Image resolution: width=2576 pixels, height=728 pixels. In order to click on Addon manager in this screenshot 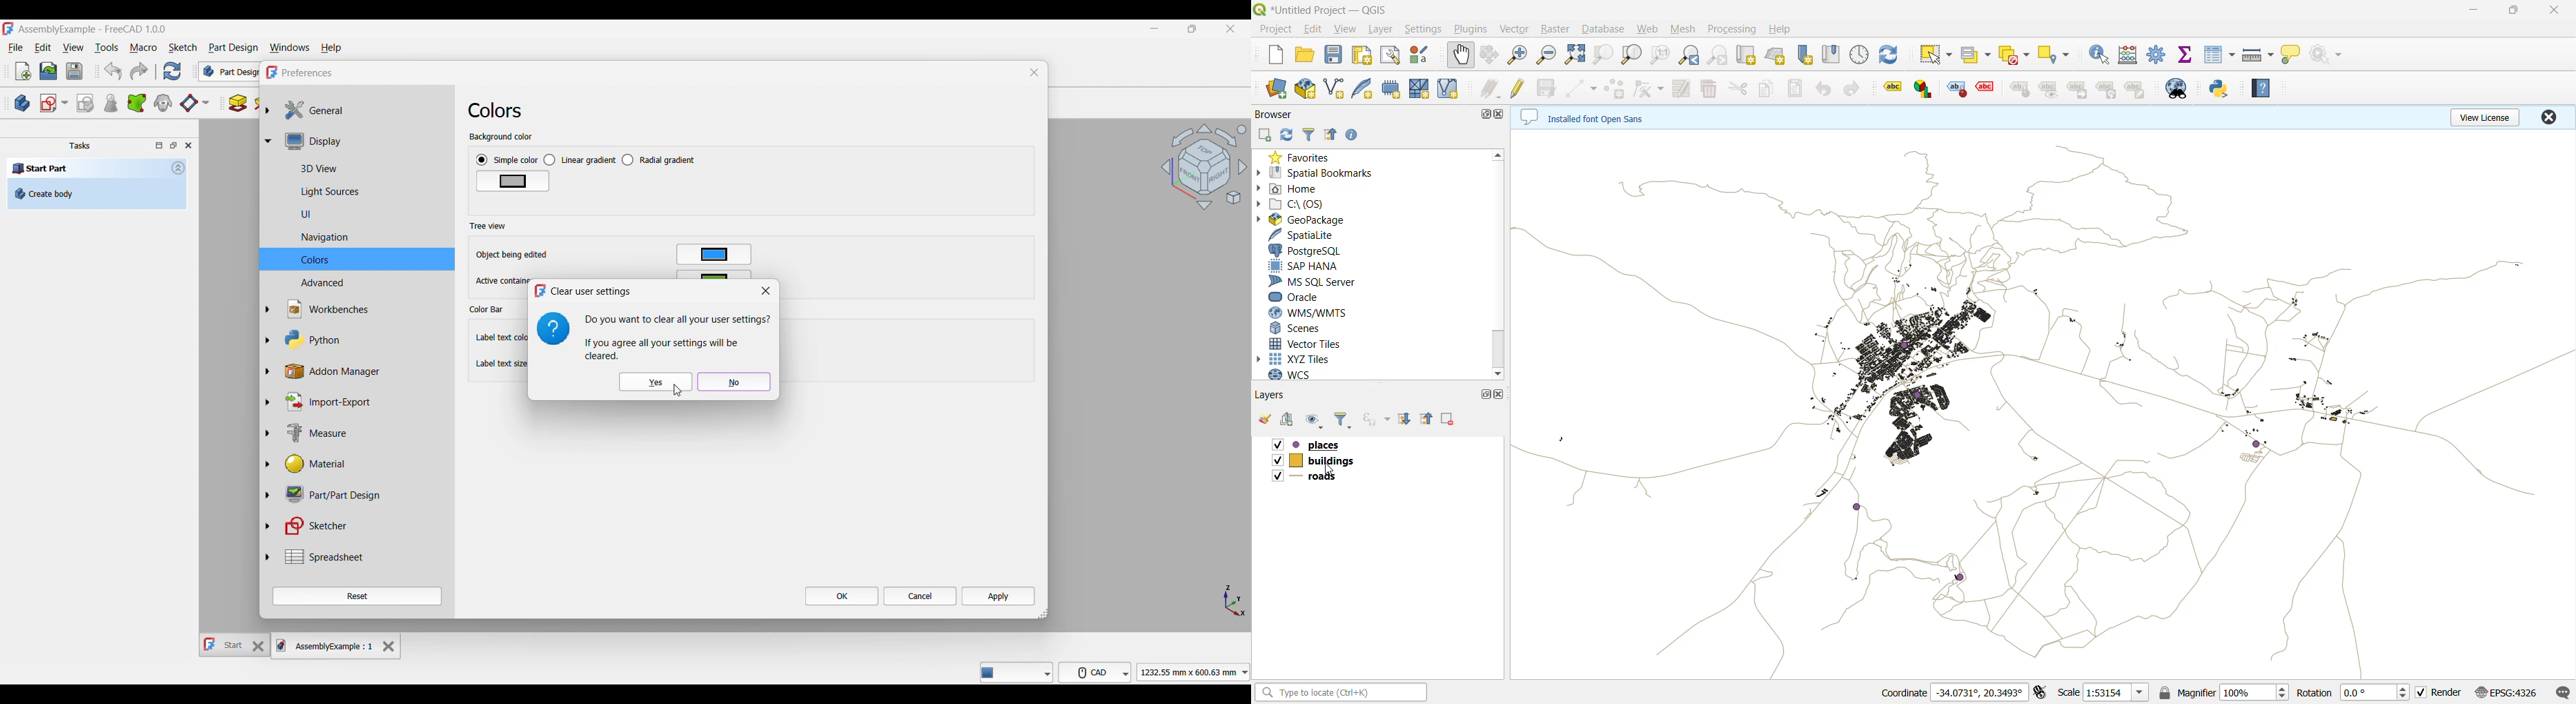, I will do `click(337, 372)`.